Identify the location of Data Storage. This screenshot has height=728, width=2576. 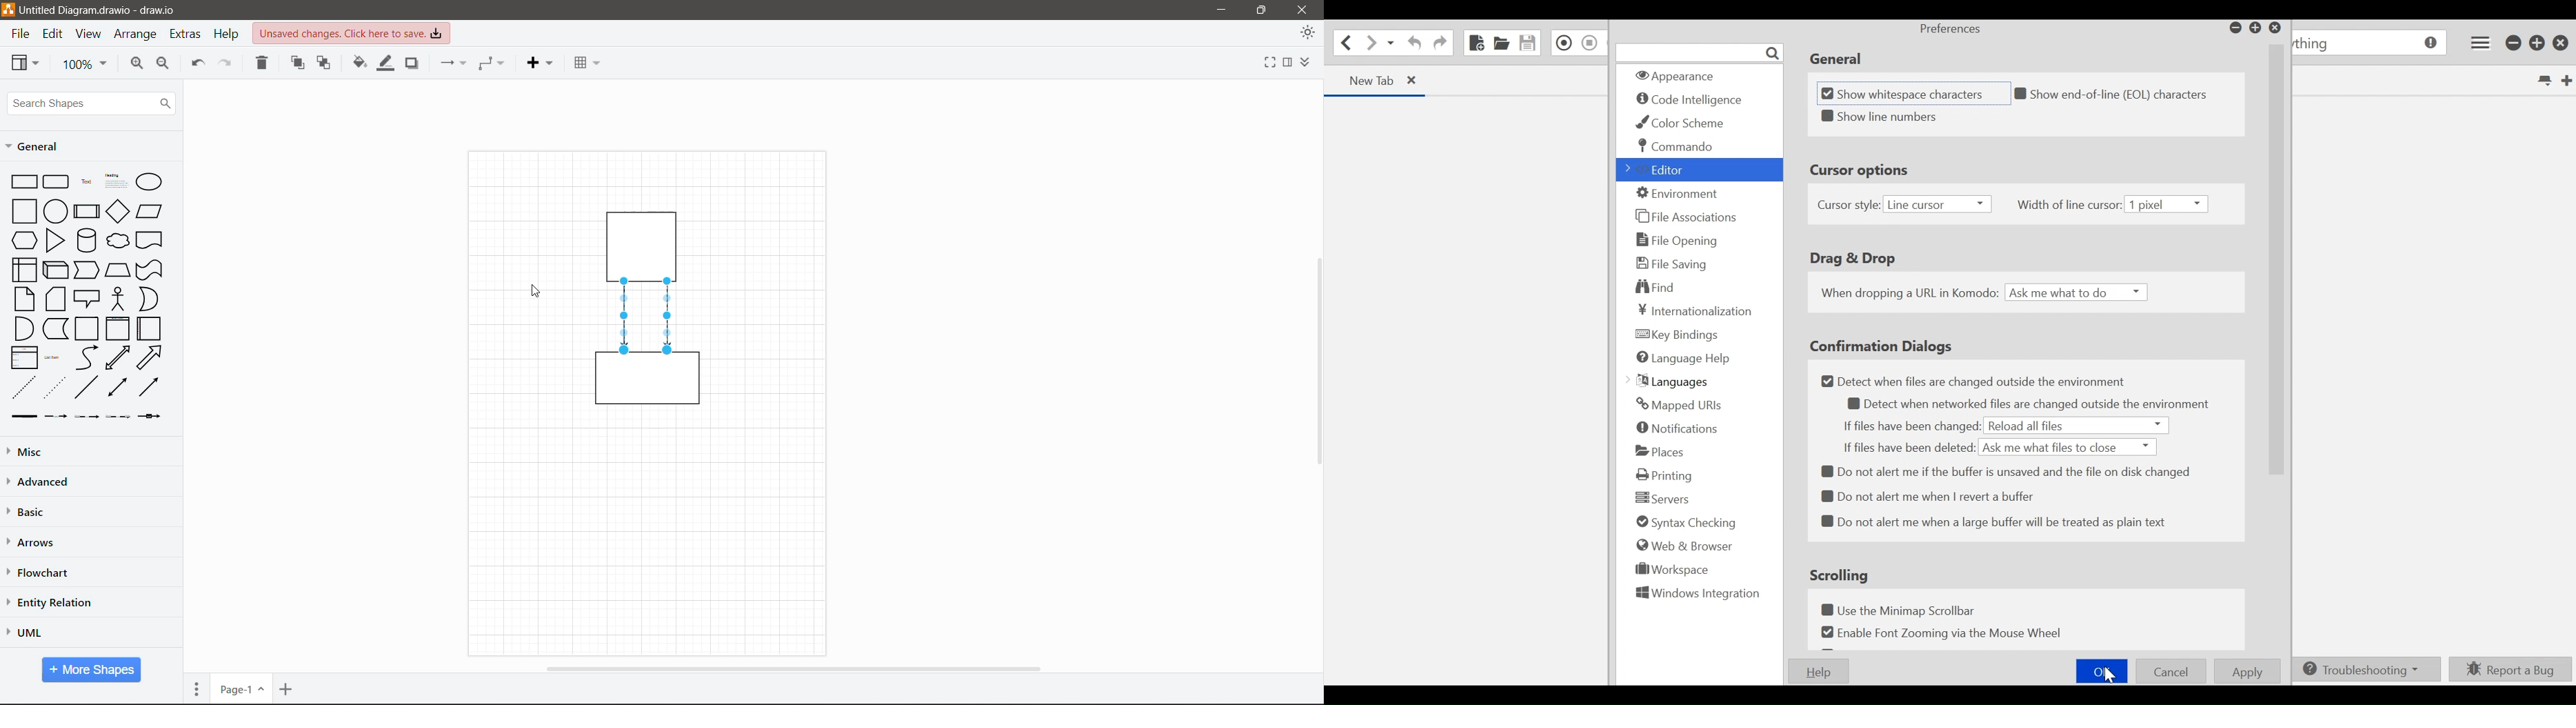
(54, 328).